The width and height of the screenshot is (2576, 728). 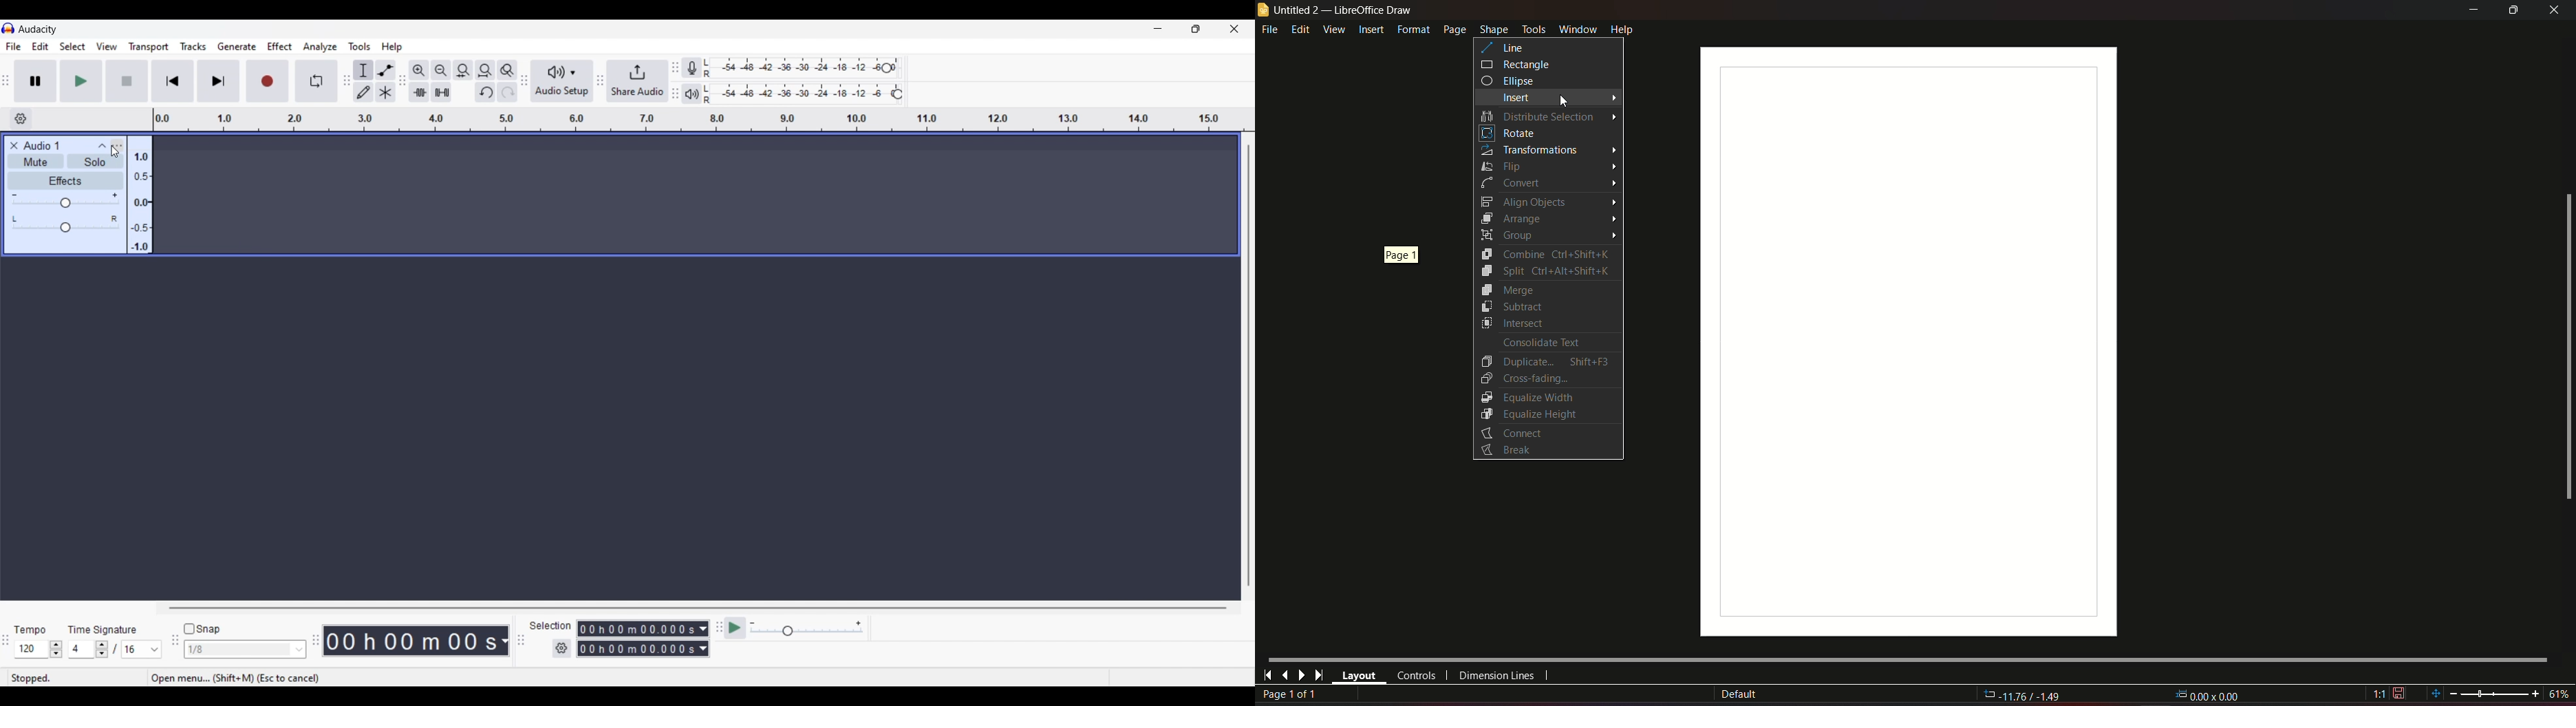 I want to click on Generate menu, so click(x=237, y=46).